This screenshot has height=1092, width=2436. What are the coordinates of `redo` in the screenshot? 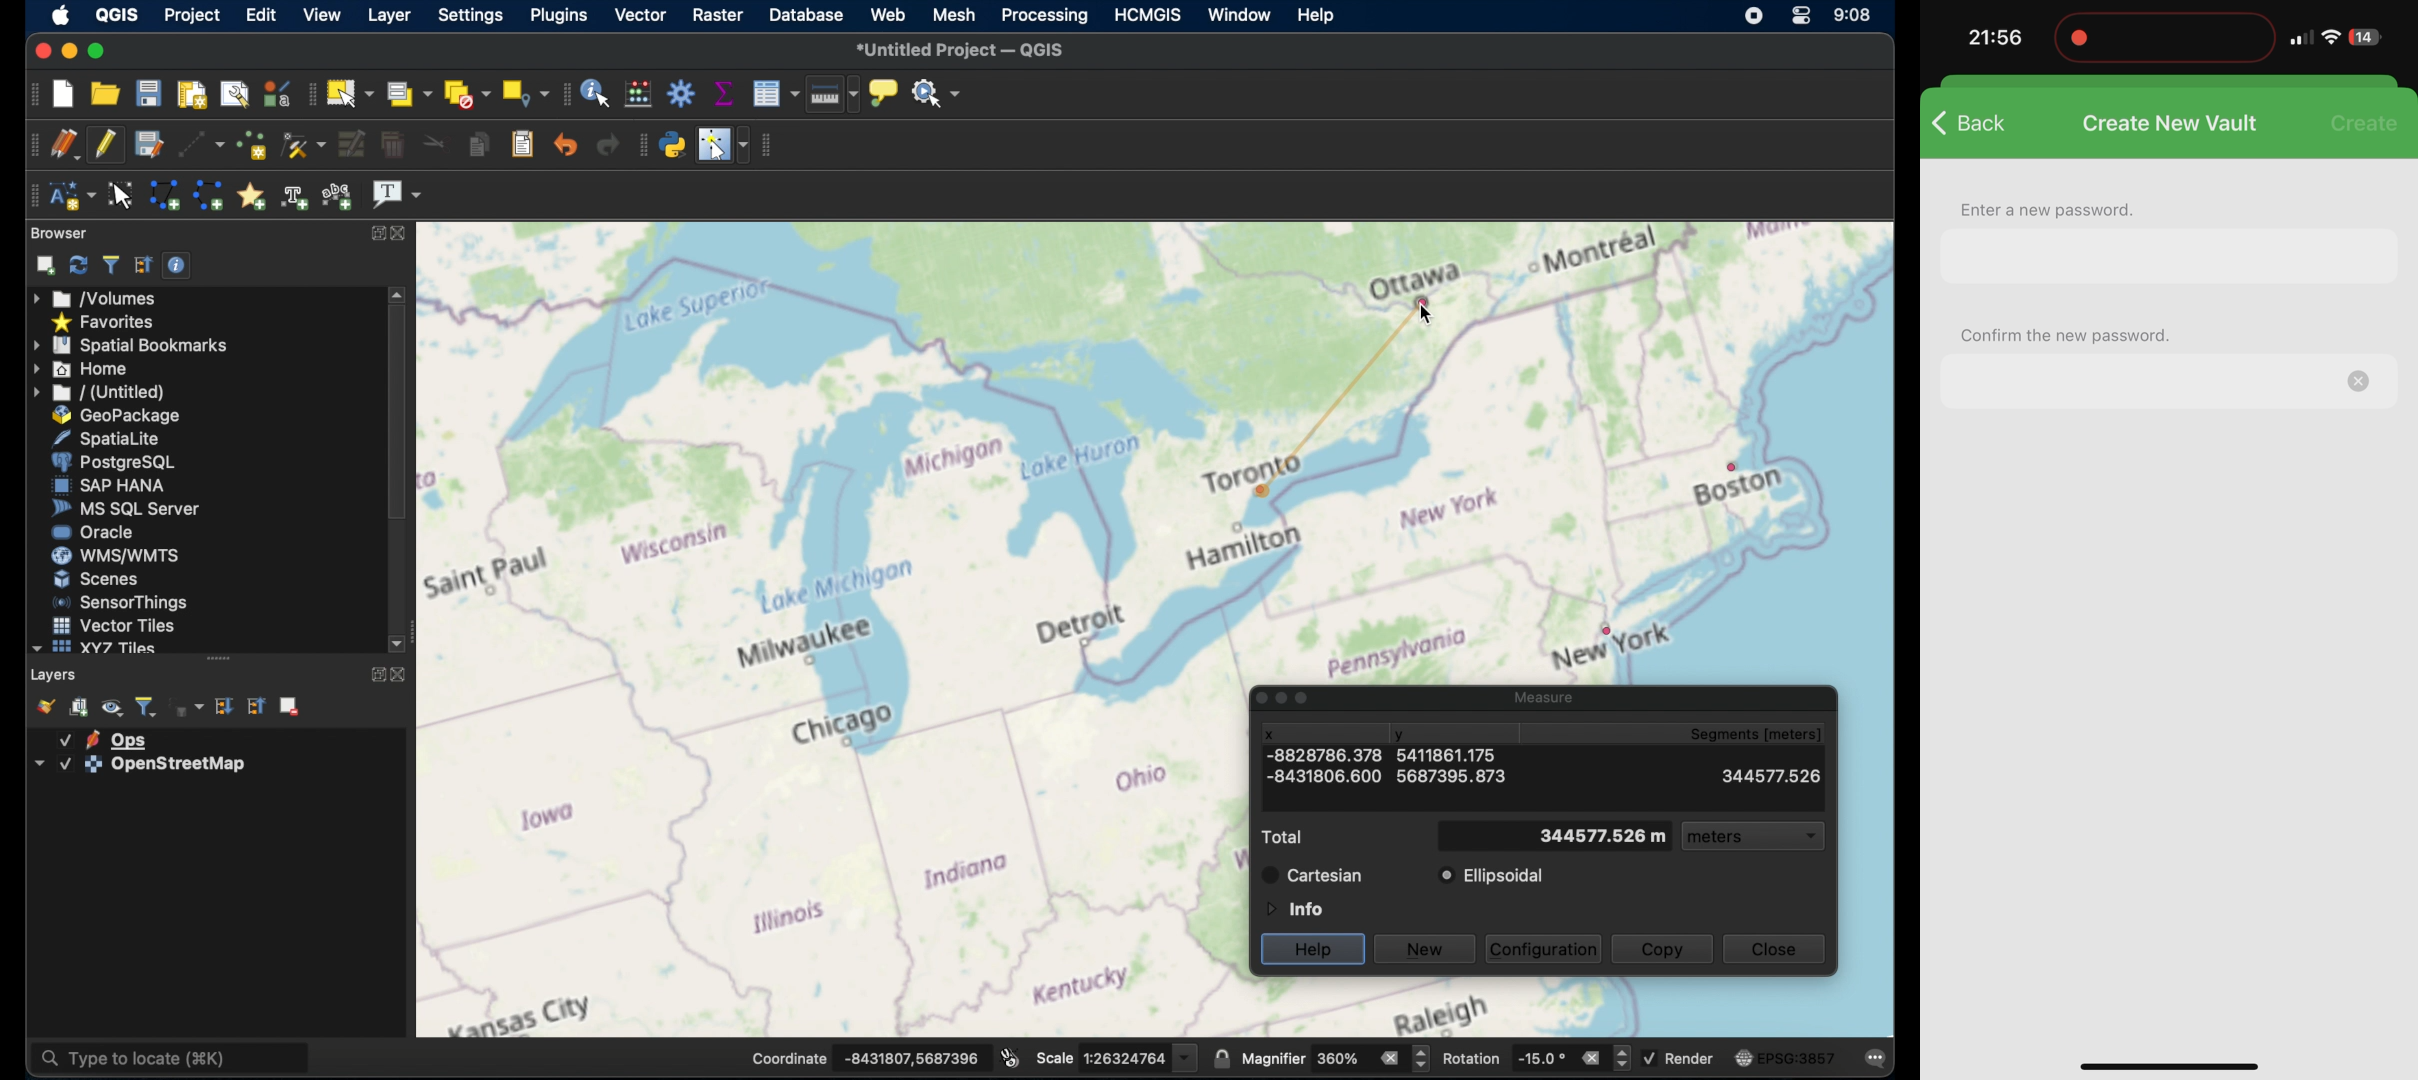 It's located at (608, 145).